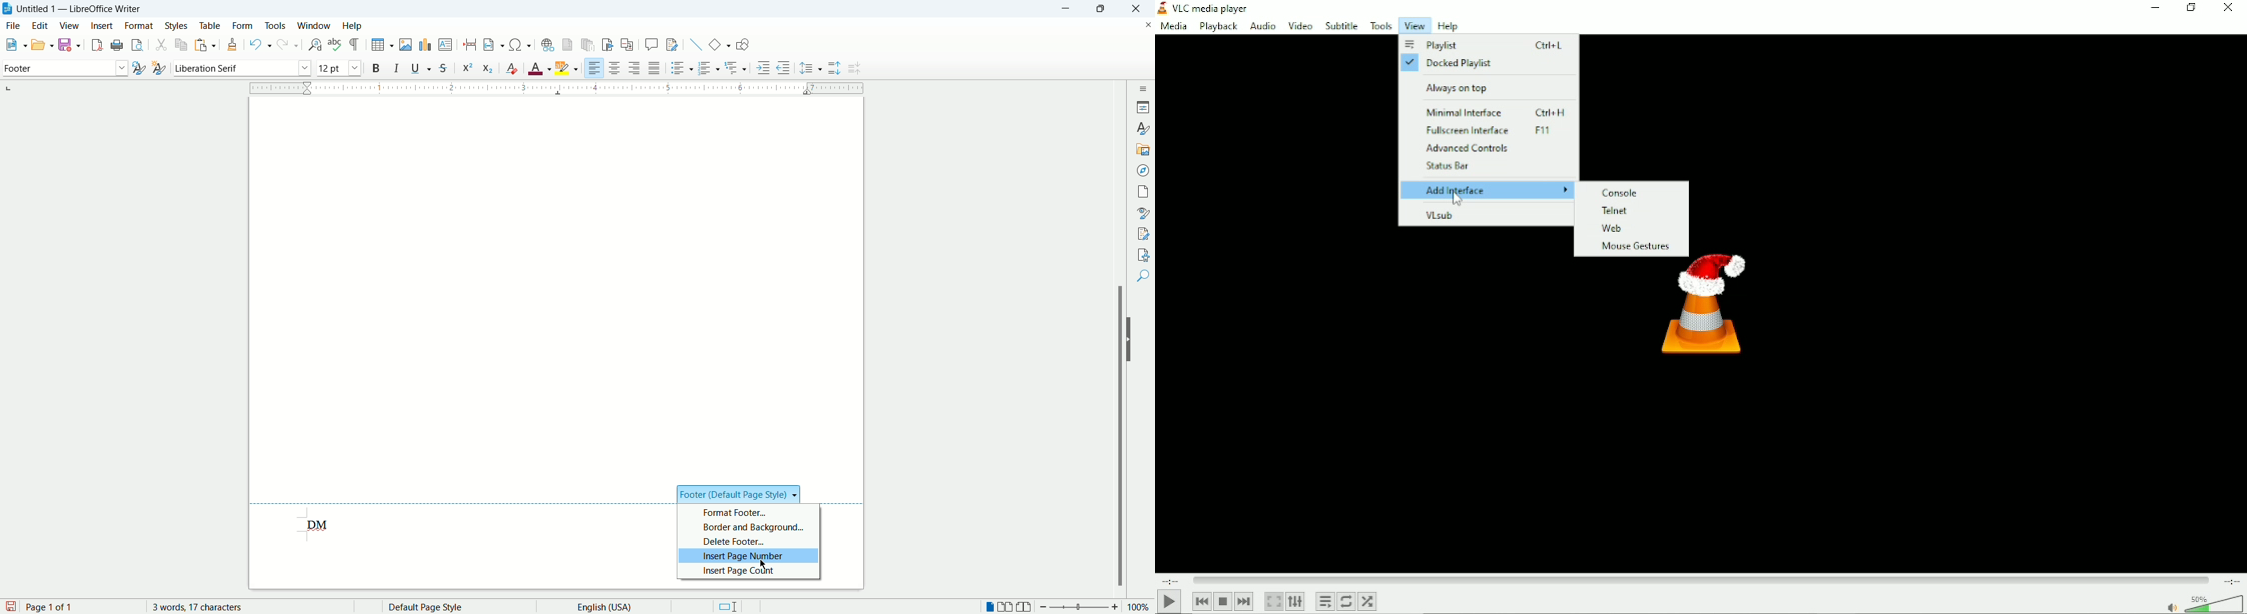  Describe the element at coordinates (513, 68) in the screenshot. I see `clear formatting` at that location.